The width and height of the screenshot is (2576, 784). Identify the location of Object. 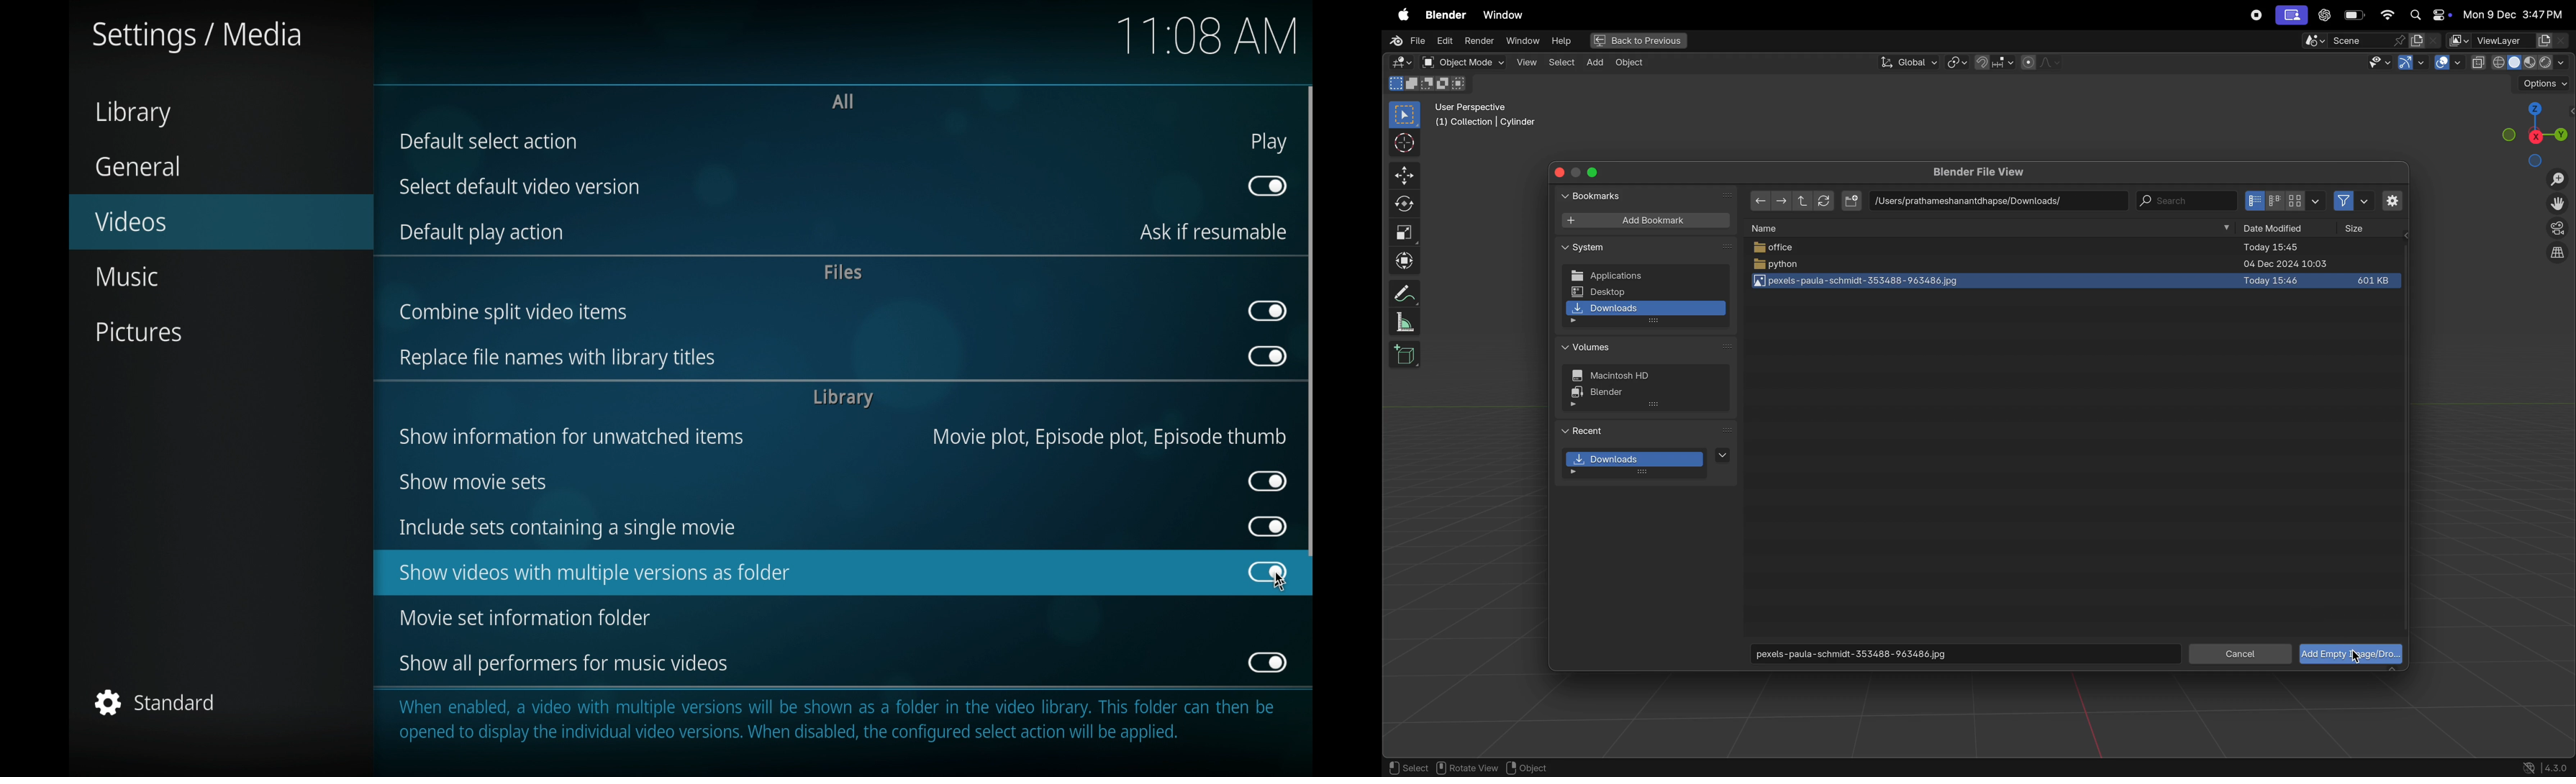
(1635, 63).